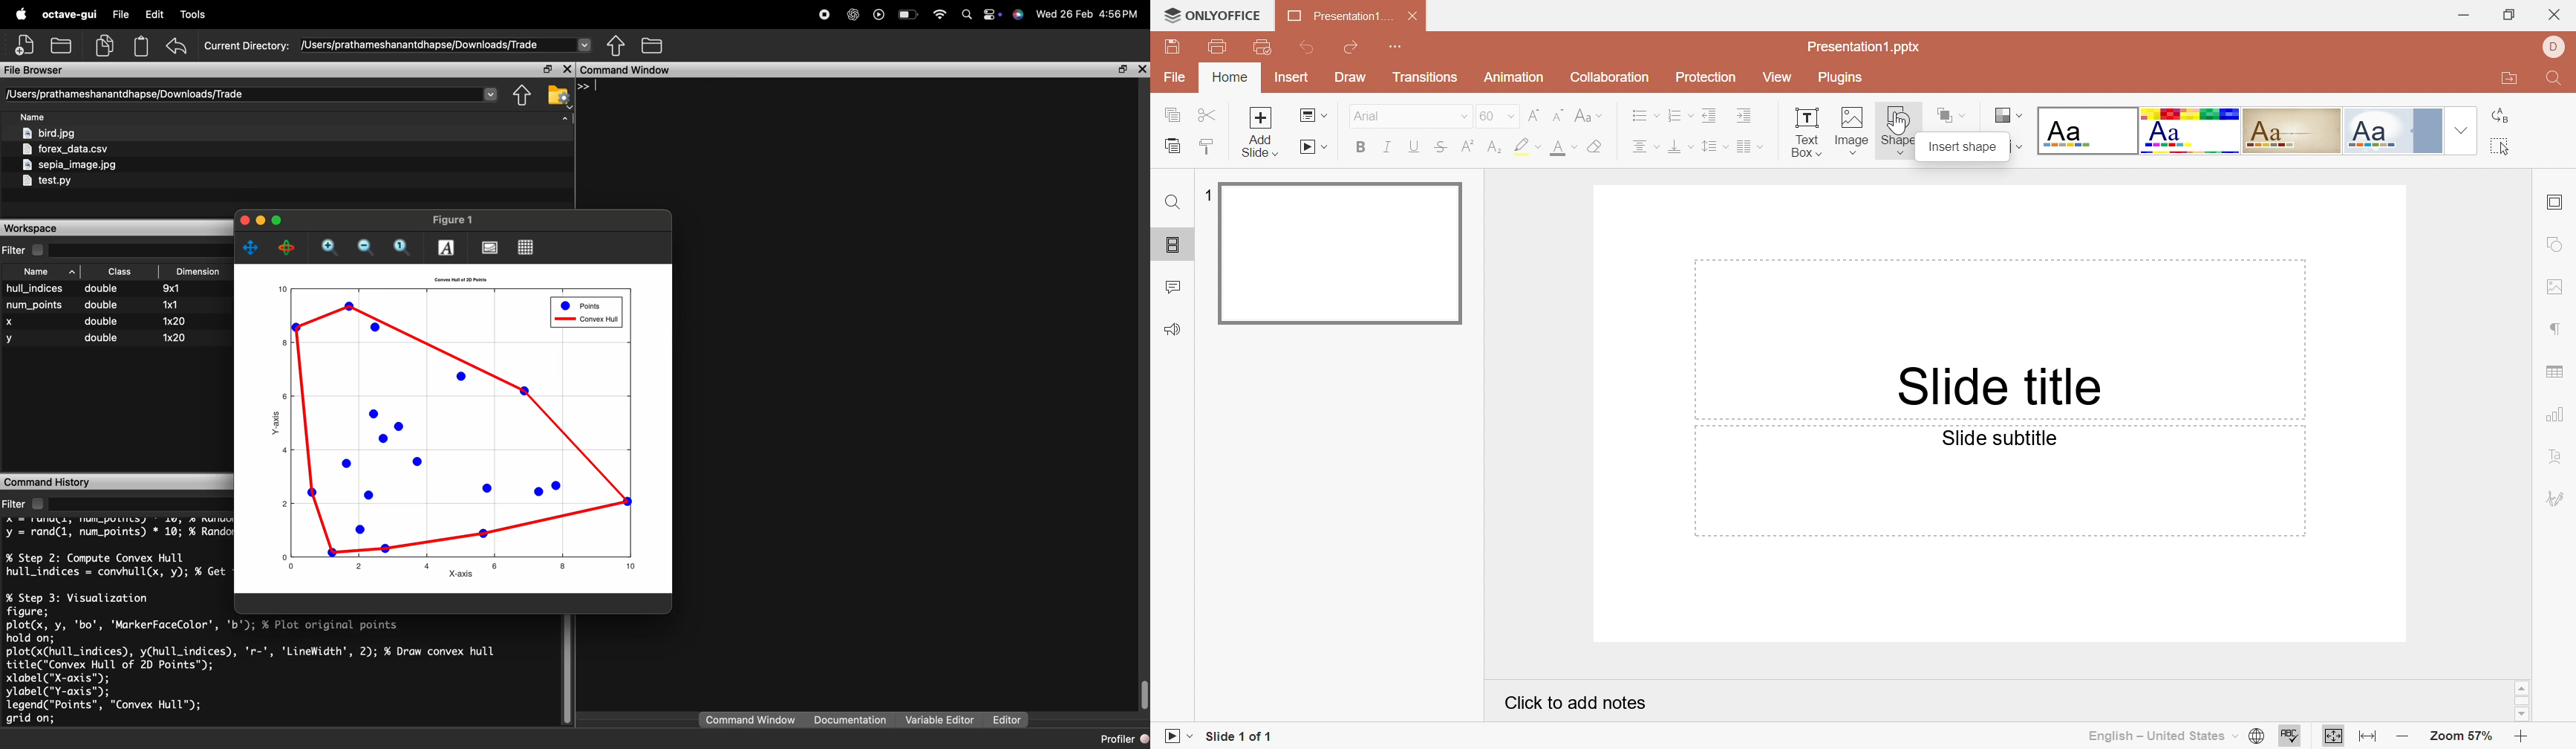 This screenshot has width=2576, height=756. What do you see at coordinates (1645, 147) in the screenshot?
I see `Horizontal align` at bounding box center [1645, 147].